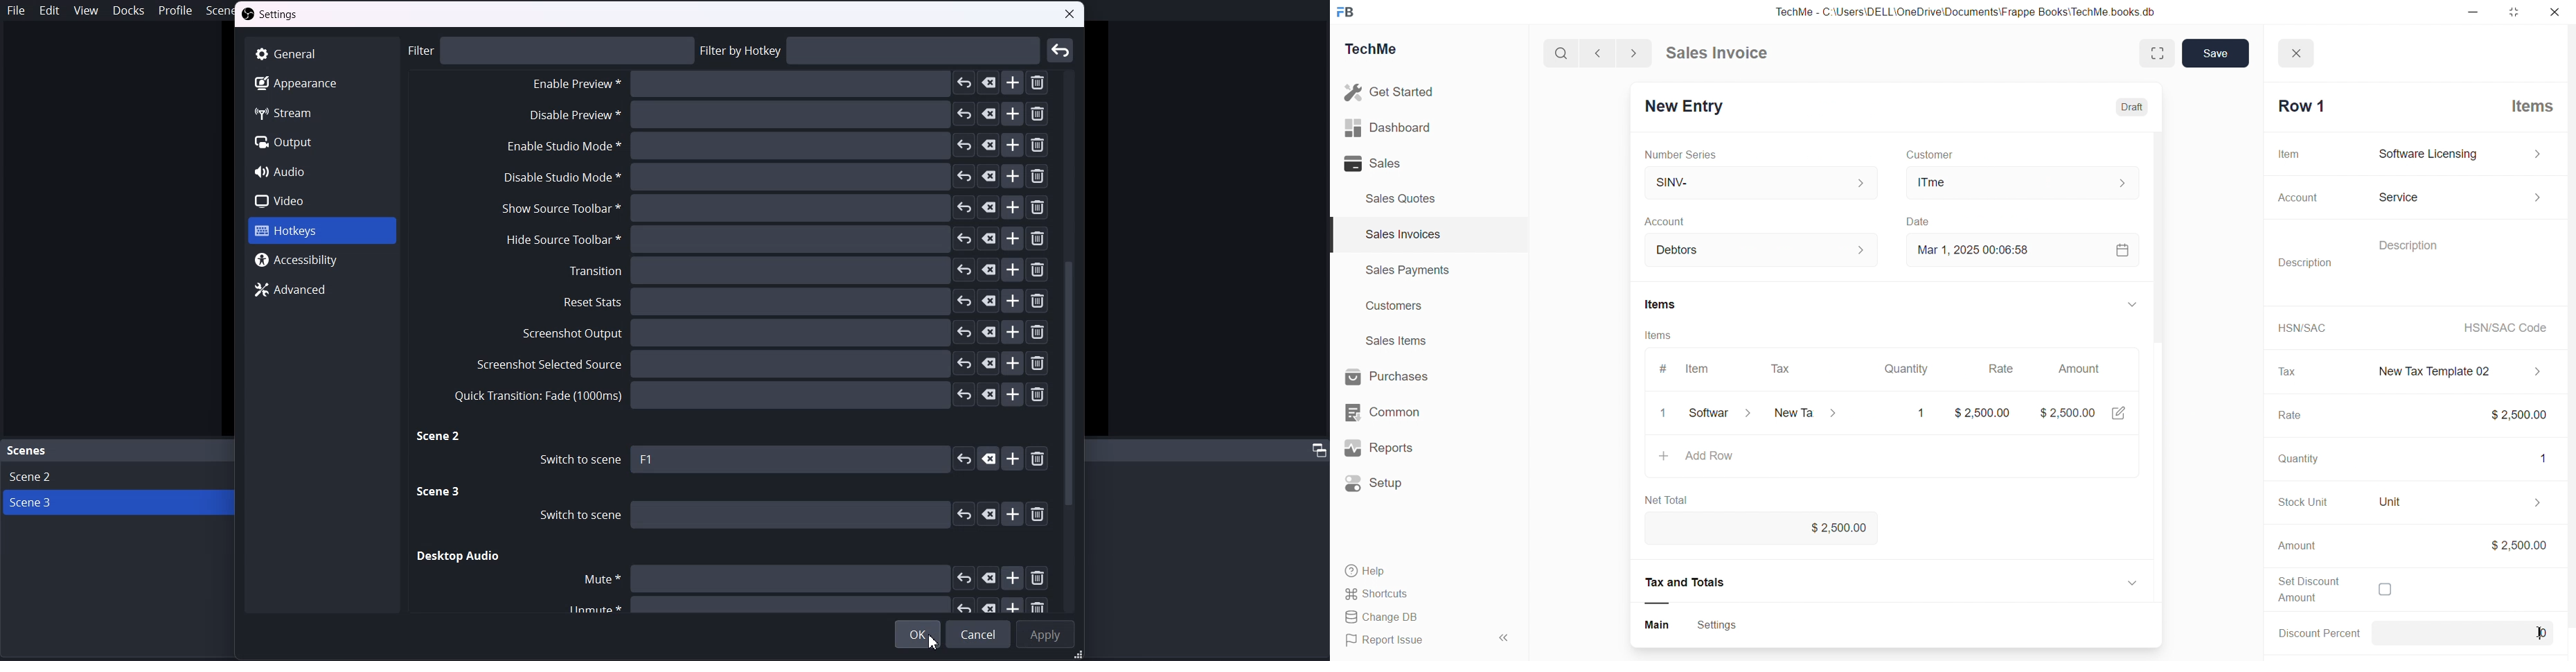 The width and height of the screenshot is (2576, 672). What do you see at coordinates (1832, 529) in the screenshot?
I see `$2,500.00` at bounding box center [1832, 529].